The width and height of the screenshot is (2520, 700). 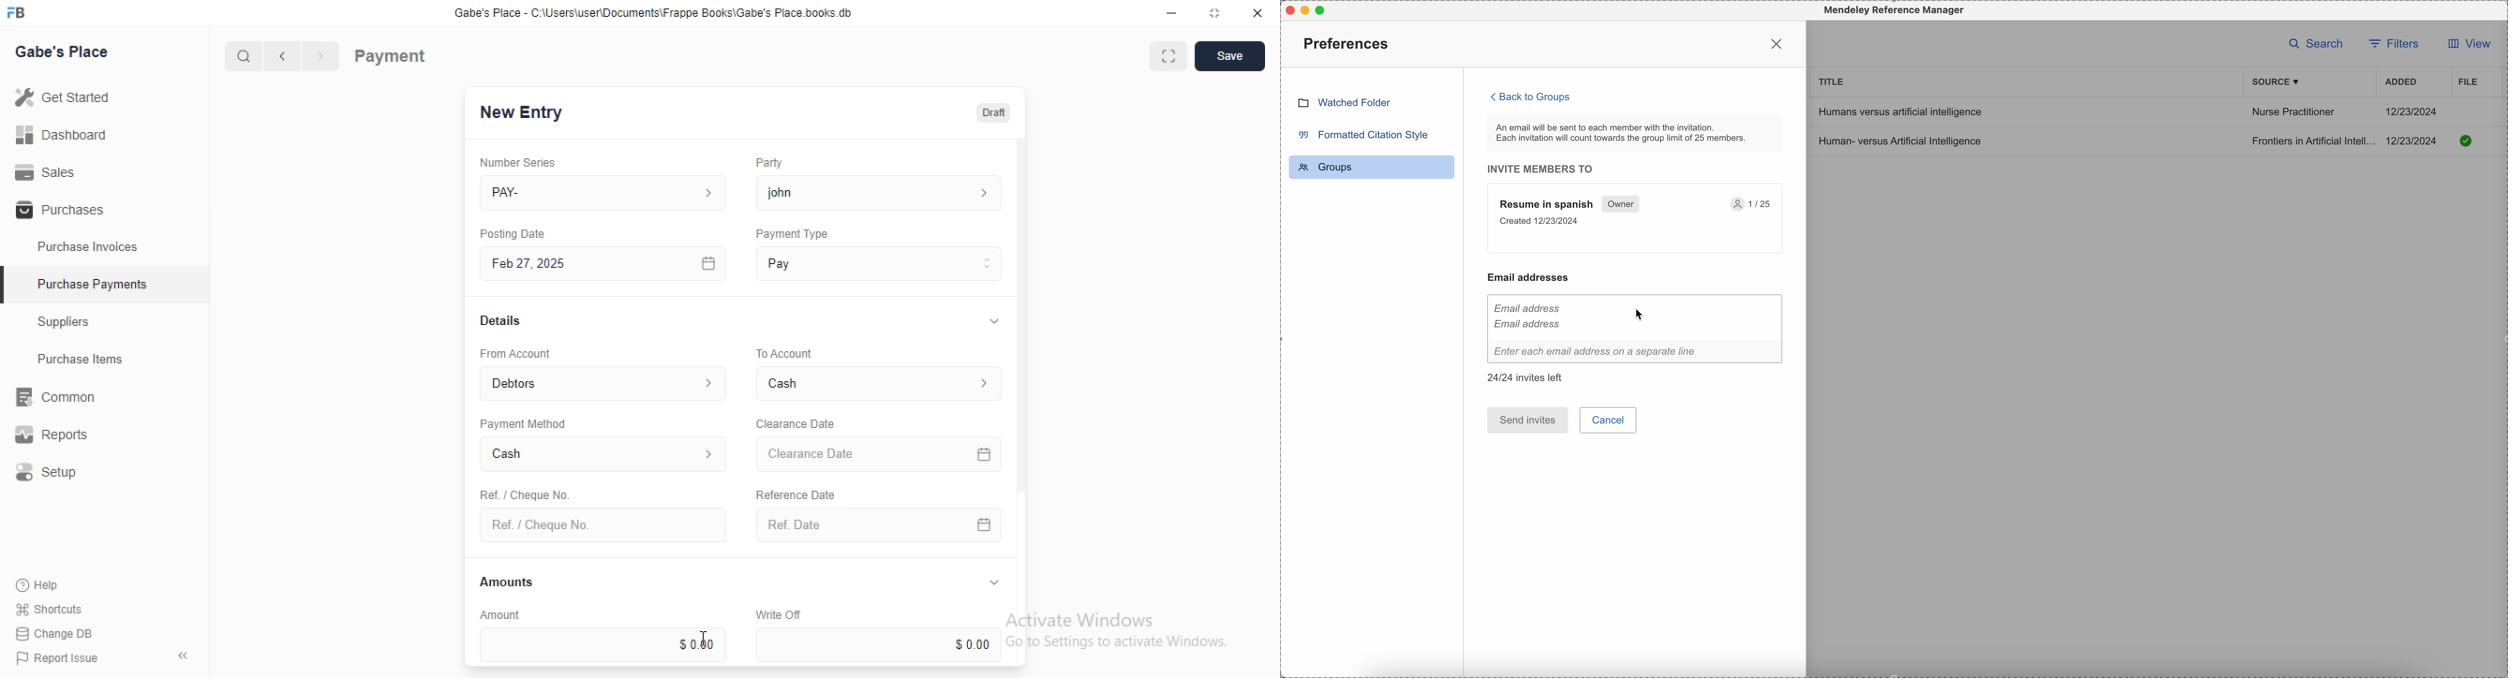 I want to click on Dashboard, so click(x=61, y=135).